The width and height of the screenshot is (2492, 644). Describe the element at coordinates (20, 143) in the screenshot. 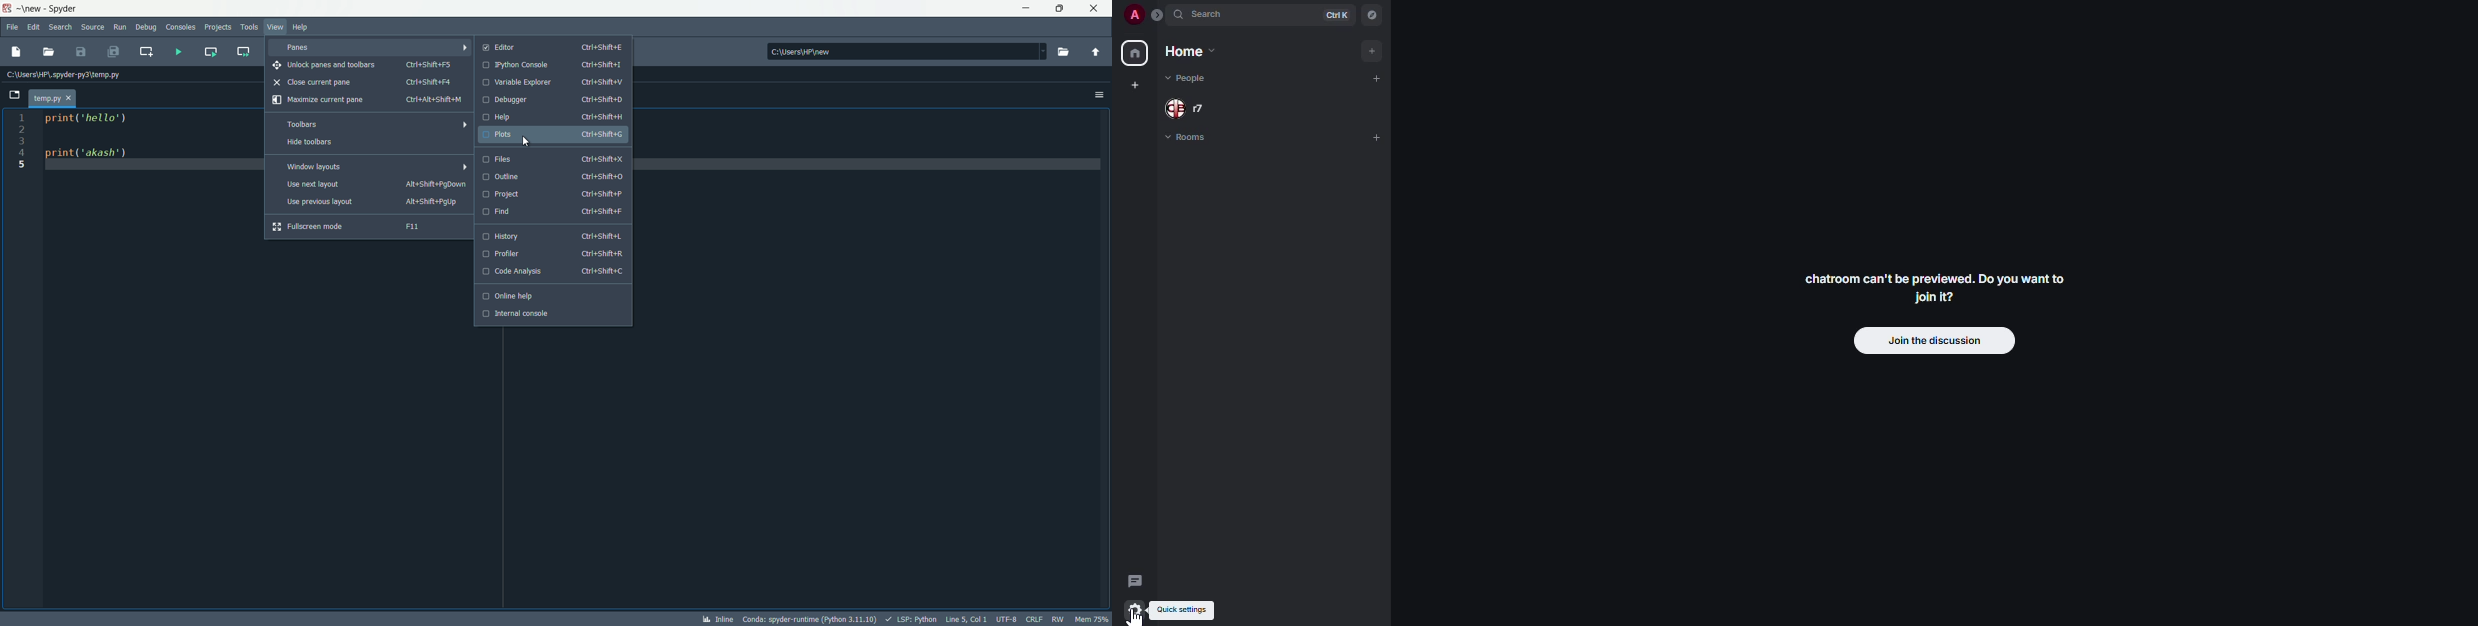

I see `line number` at that location.